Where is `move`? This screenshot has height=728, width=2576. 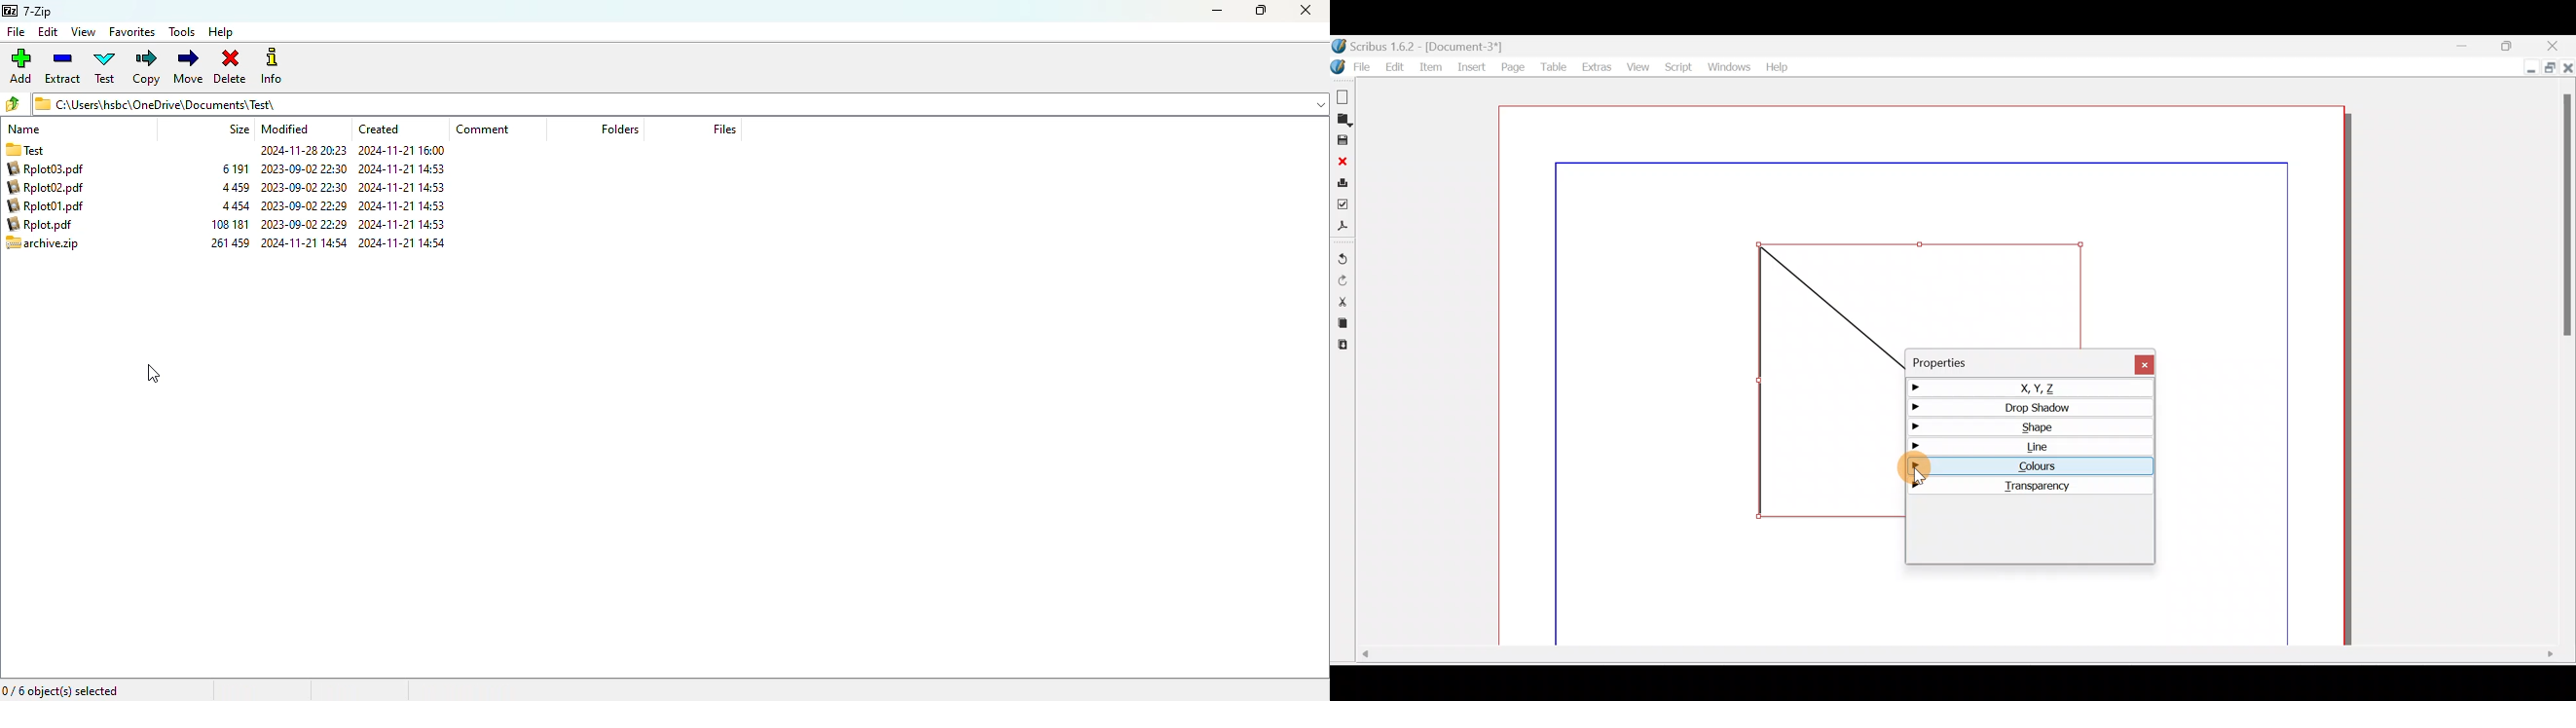 move is located at coordinates (189, 66).